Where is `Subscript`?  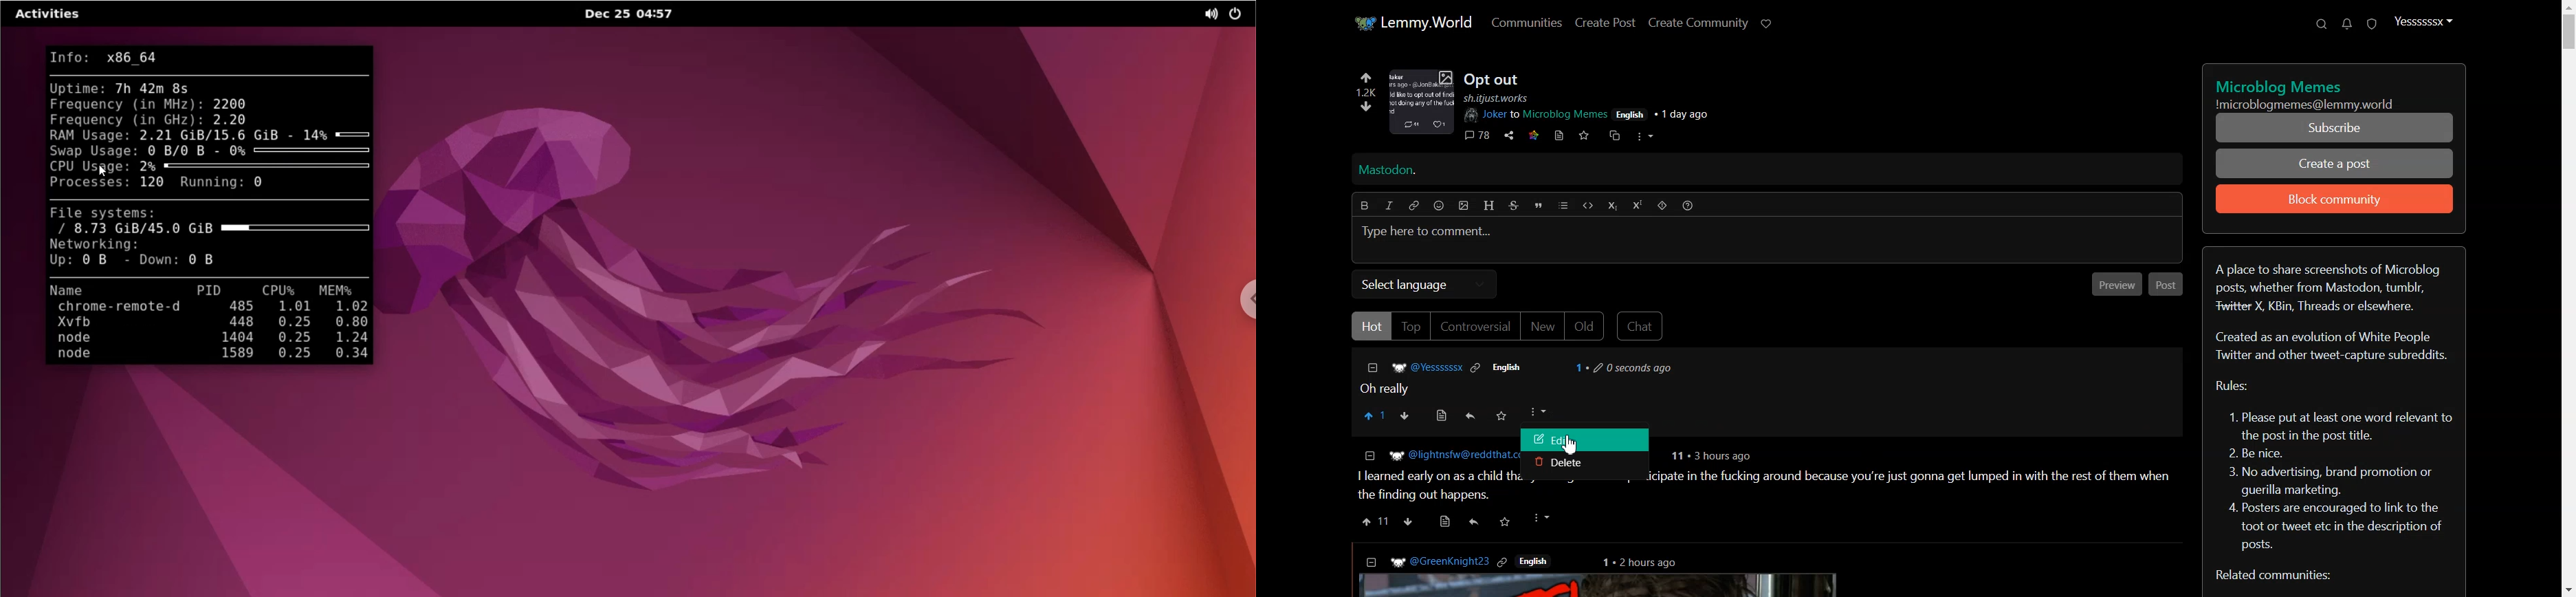
Subscript is located at coordinates (1612, 206).